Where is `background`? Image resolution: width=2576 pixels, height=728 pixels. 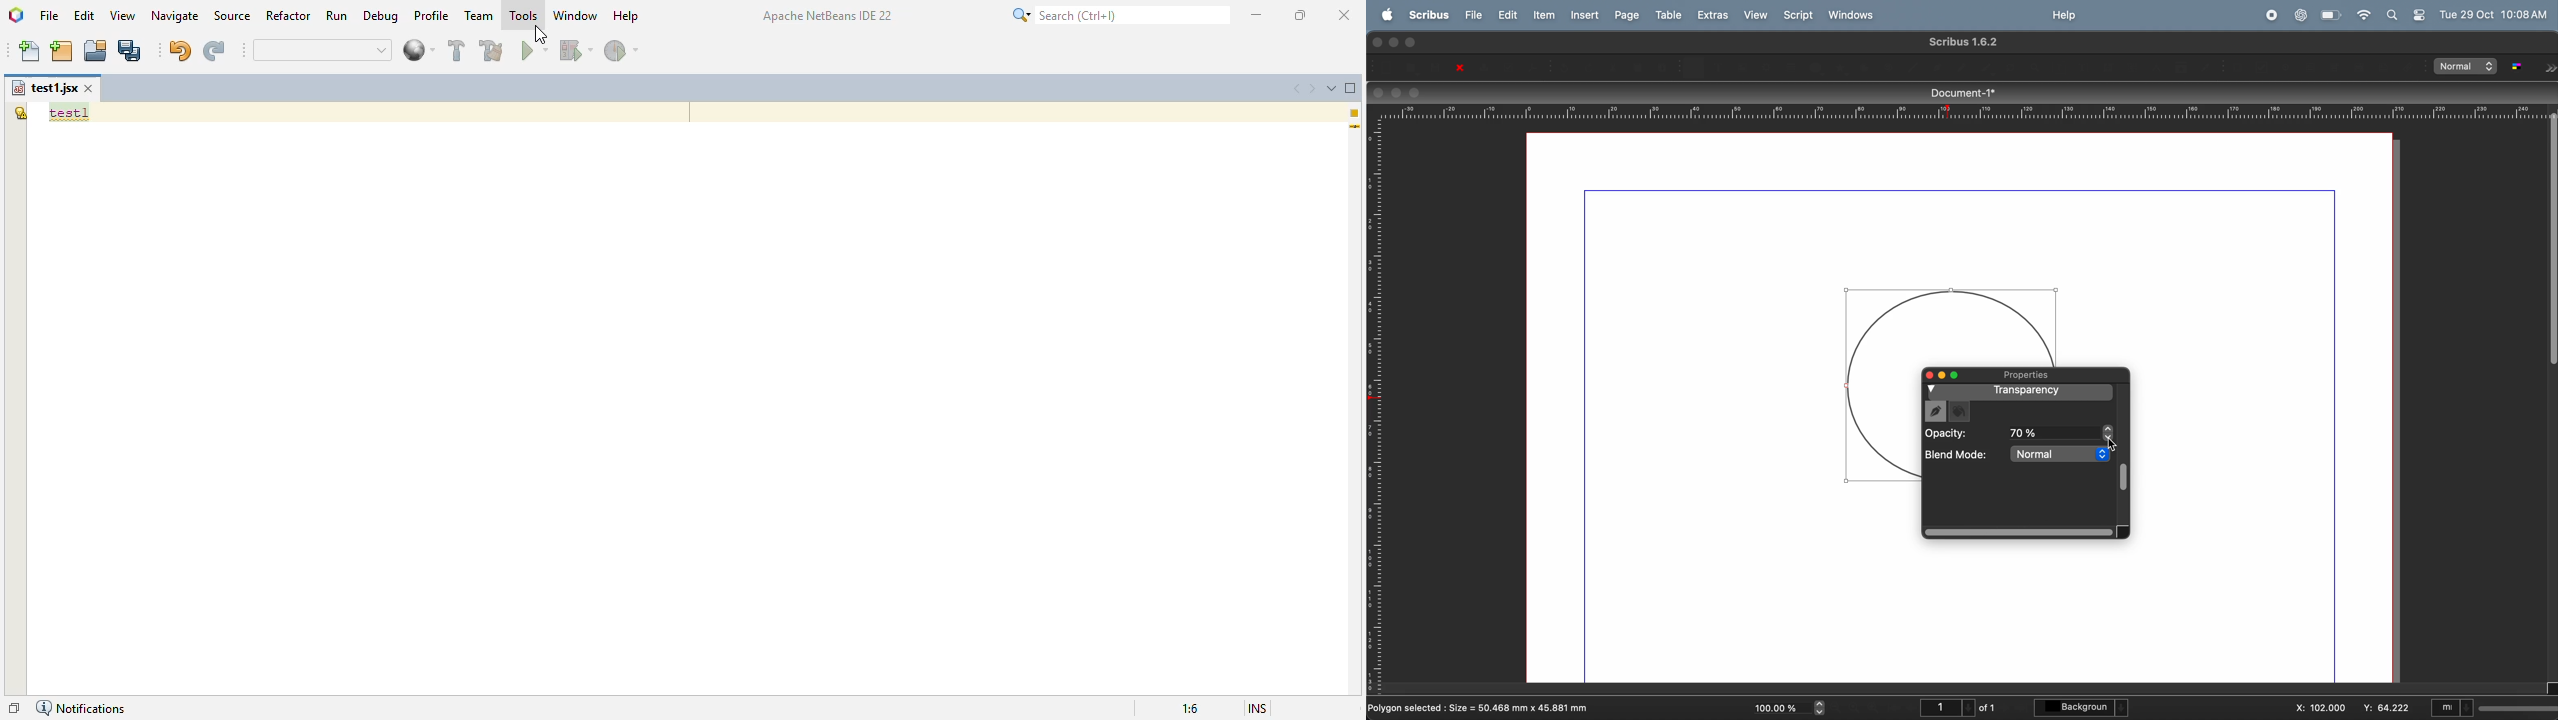
background is located at coordinates (2082, 706).